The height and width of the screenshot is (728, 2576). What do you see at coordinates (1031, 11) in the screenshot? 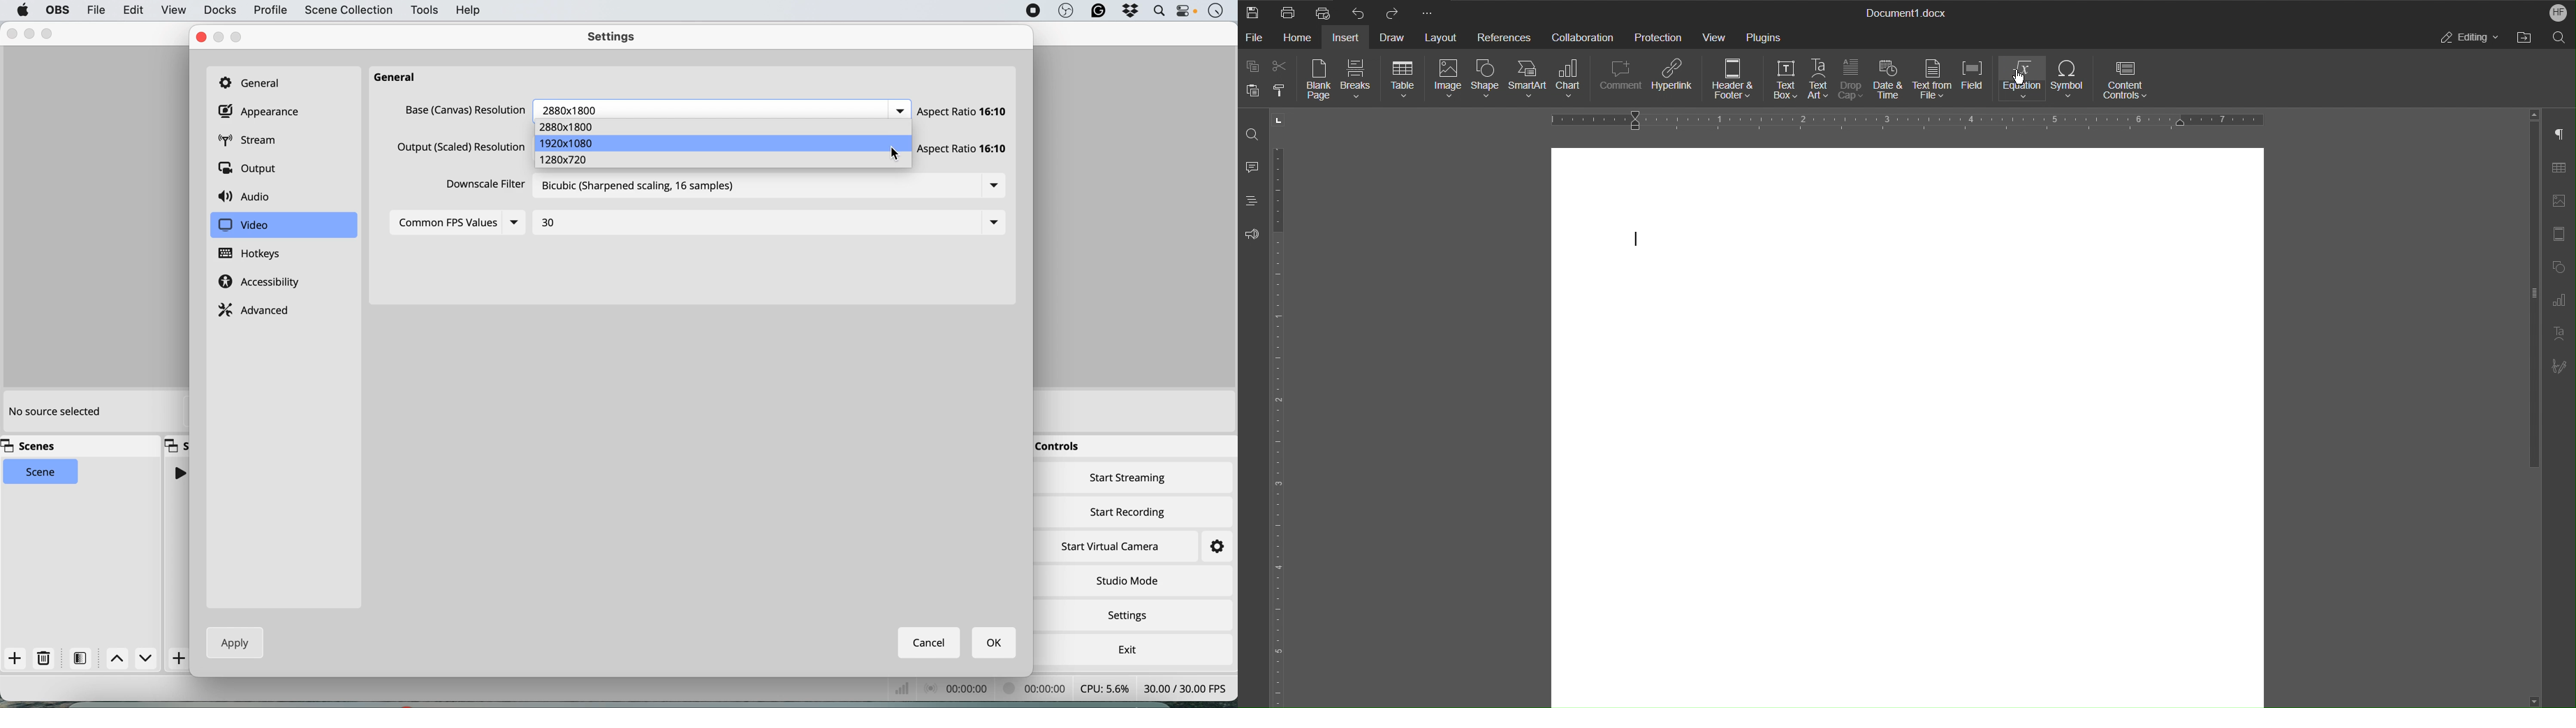
I see `screen recorder` at bounding box center [1031, 11].